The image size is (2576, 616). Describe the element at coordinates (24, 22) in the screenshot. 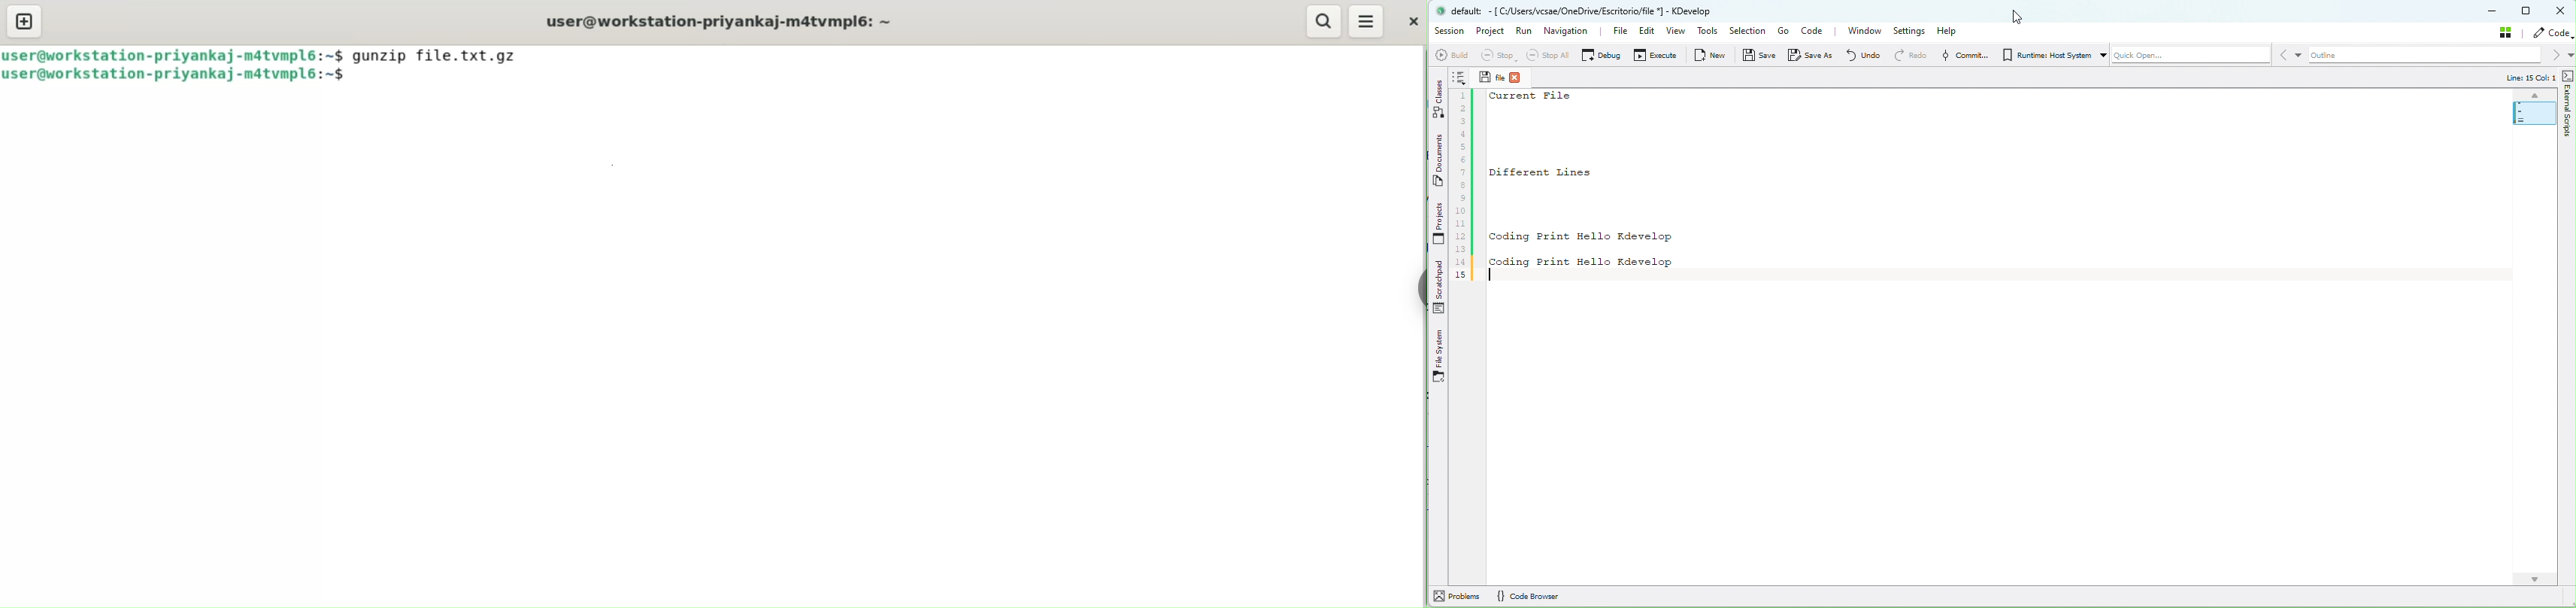

I see `new tab` at that location.